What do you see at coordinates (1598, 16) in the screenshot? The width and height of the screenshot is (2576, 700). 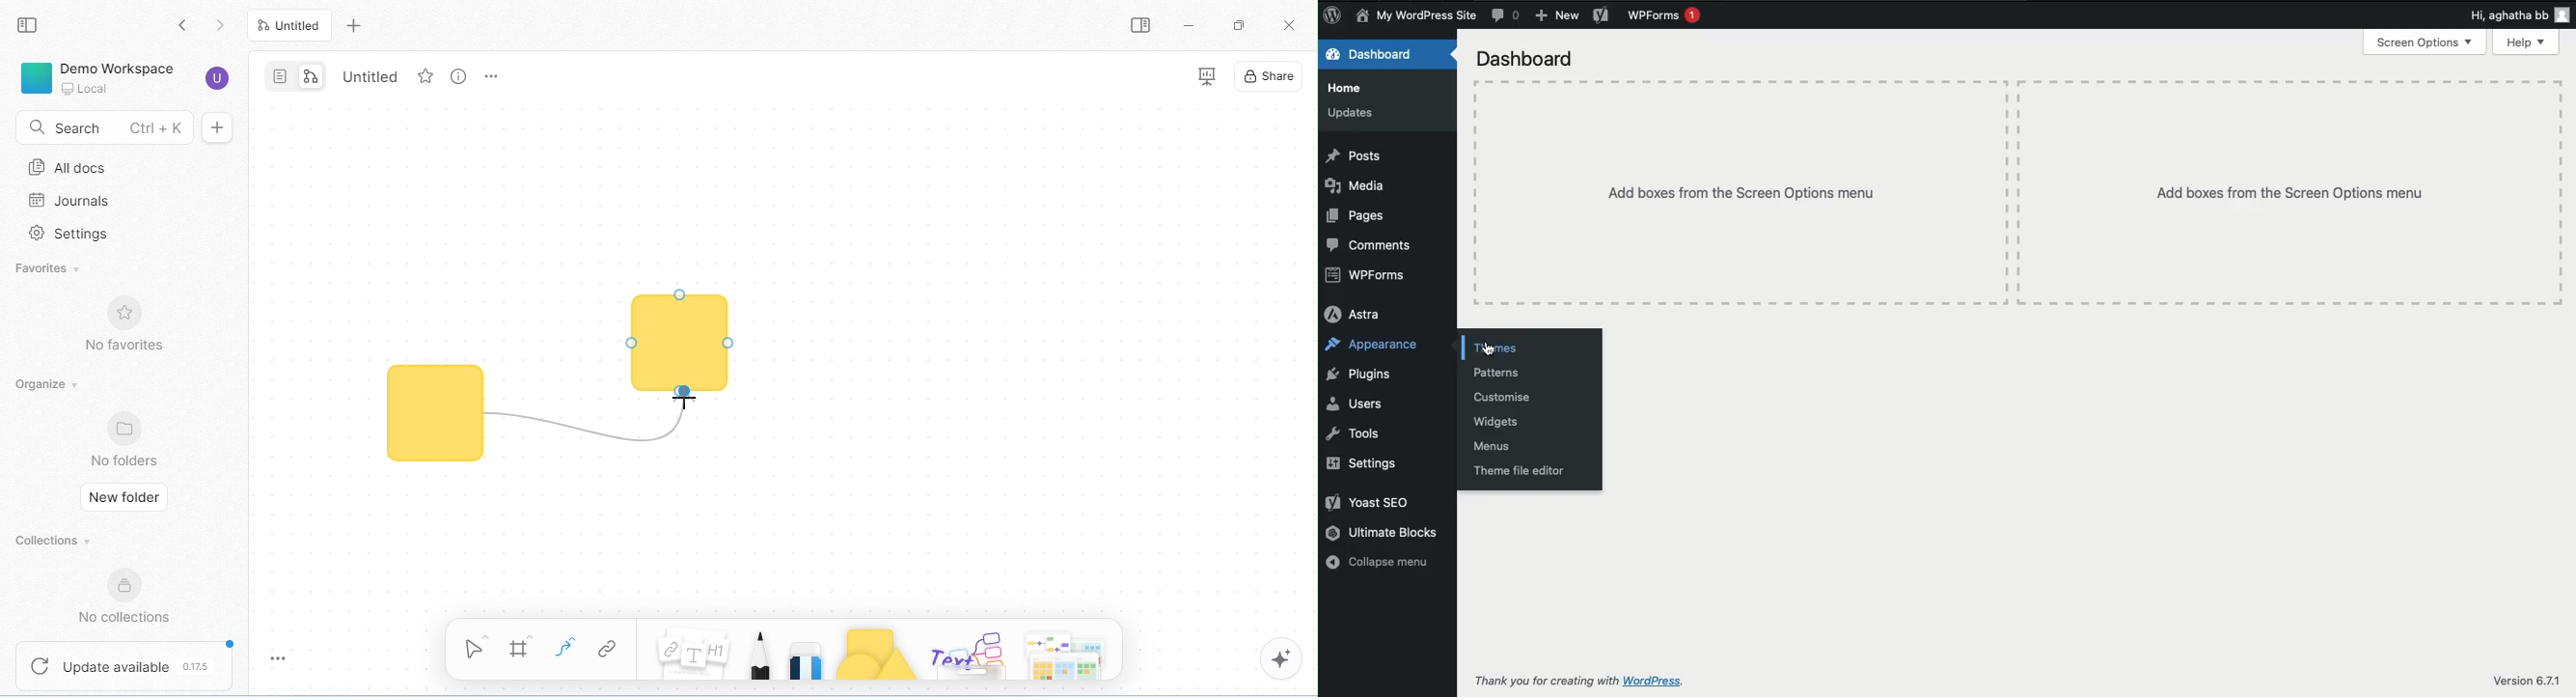 I see `Yoast` at bounding box center [1598, 16].